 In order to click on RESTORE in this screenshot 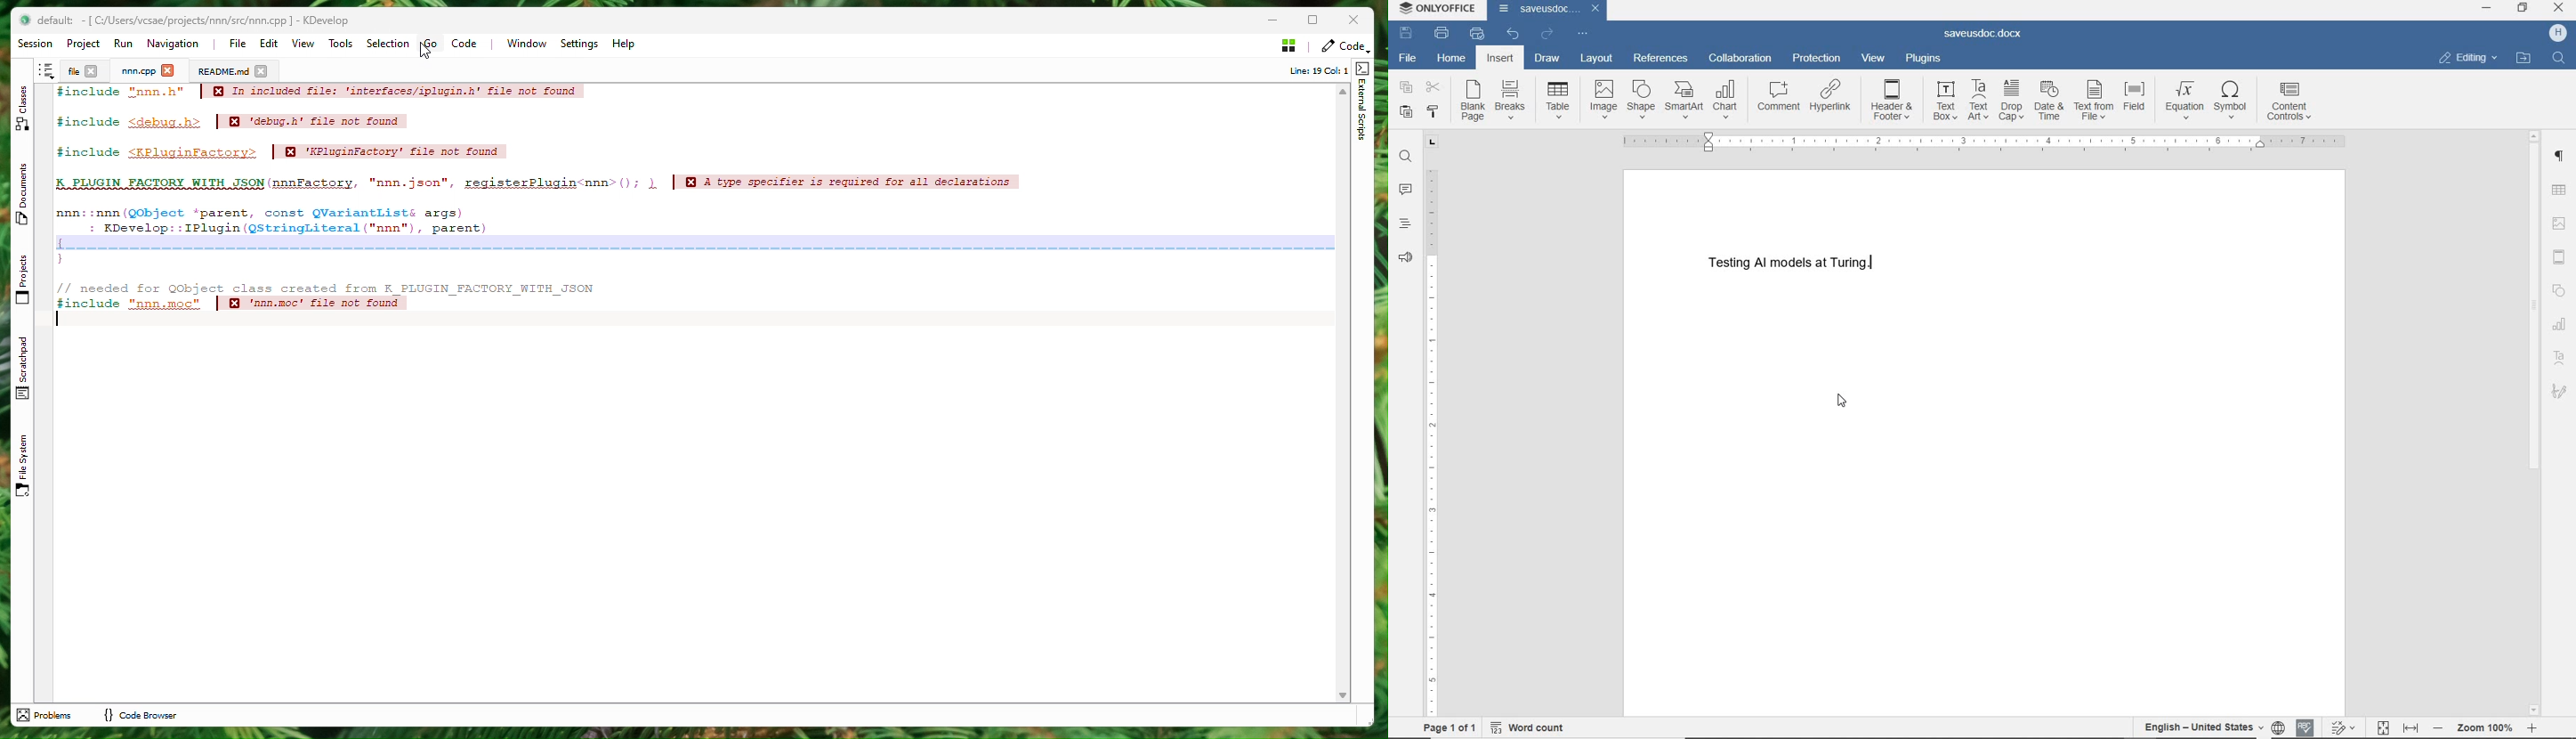, I will do `click(2524, 8)`.